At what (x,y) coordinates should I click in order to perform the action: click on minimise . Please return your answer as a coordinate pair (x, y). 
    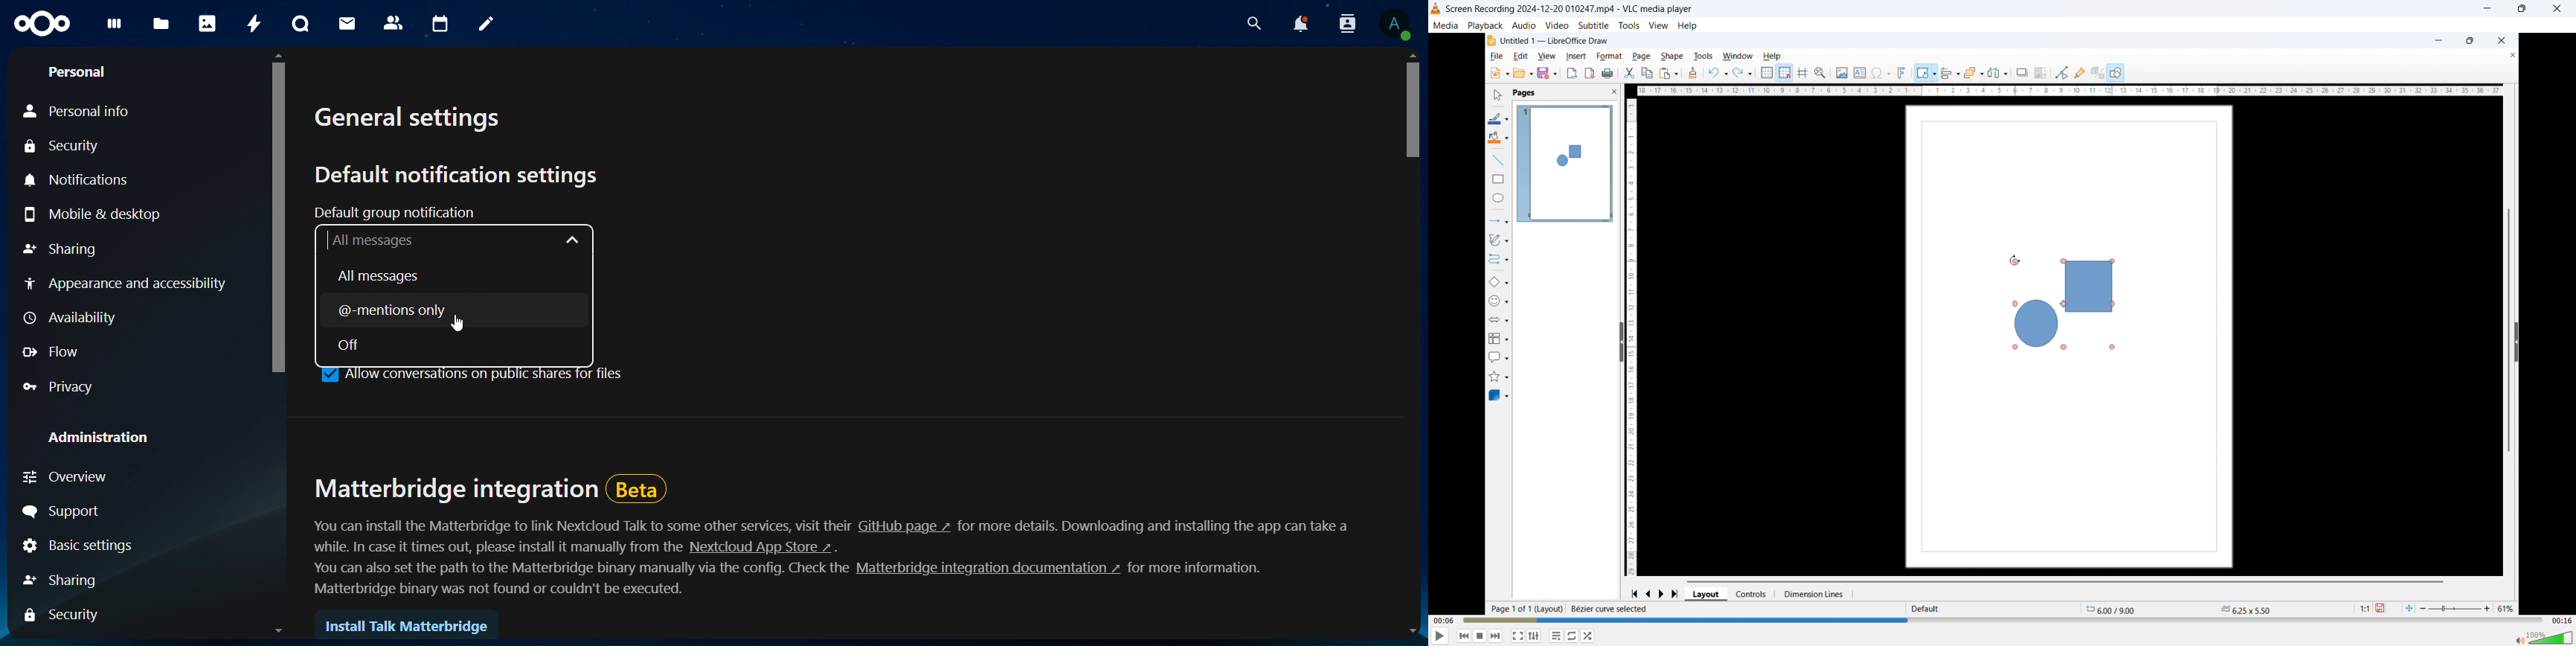
    Looking at the image, I should click on (2486, 10).